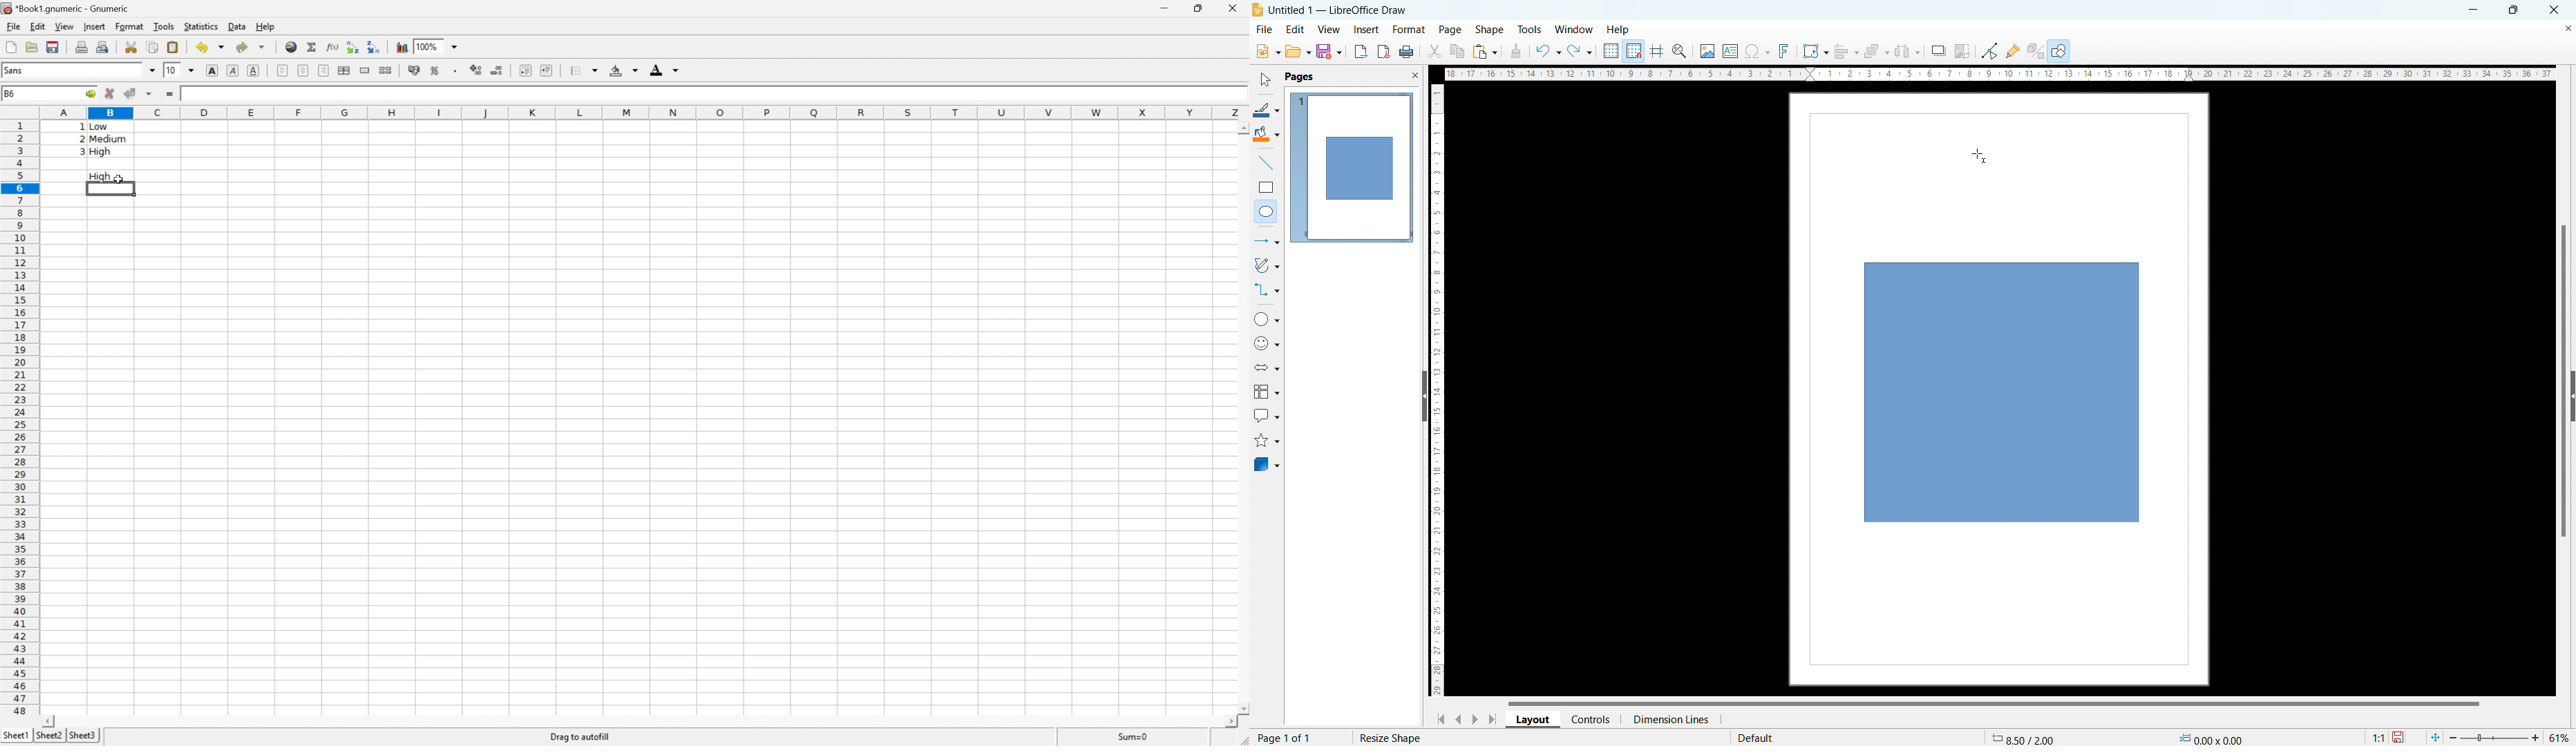 The height and width of the screenshot is (756, 2576). Describe the element at coordinates (130, 26) in the screenshot. I see `Format` at that location.